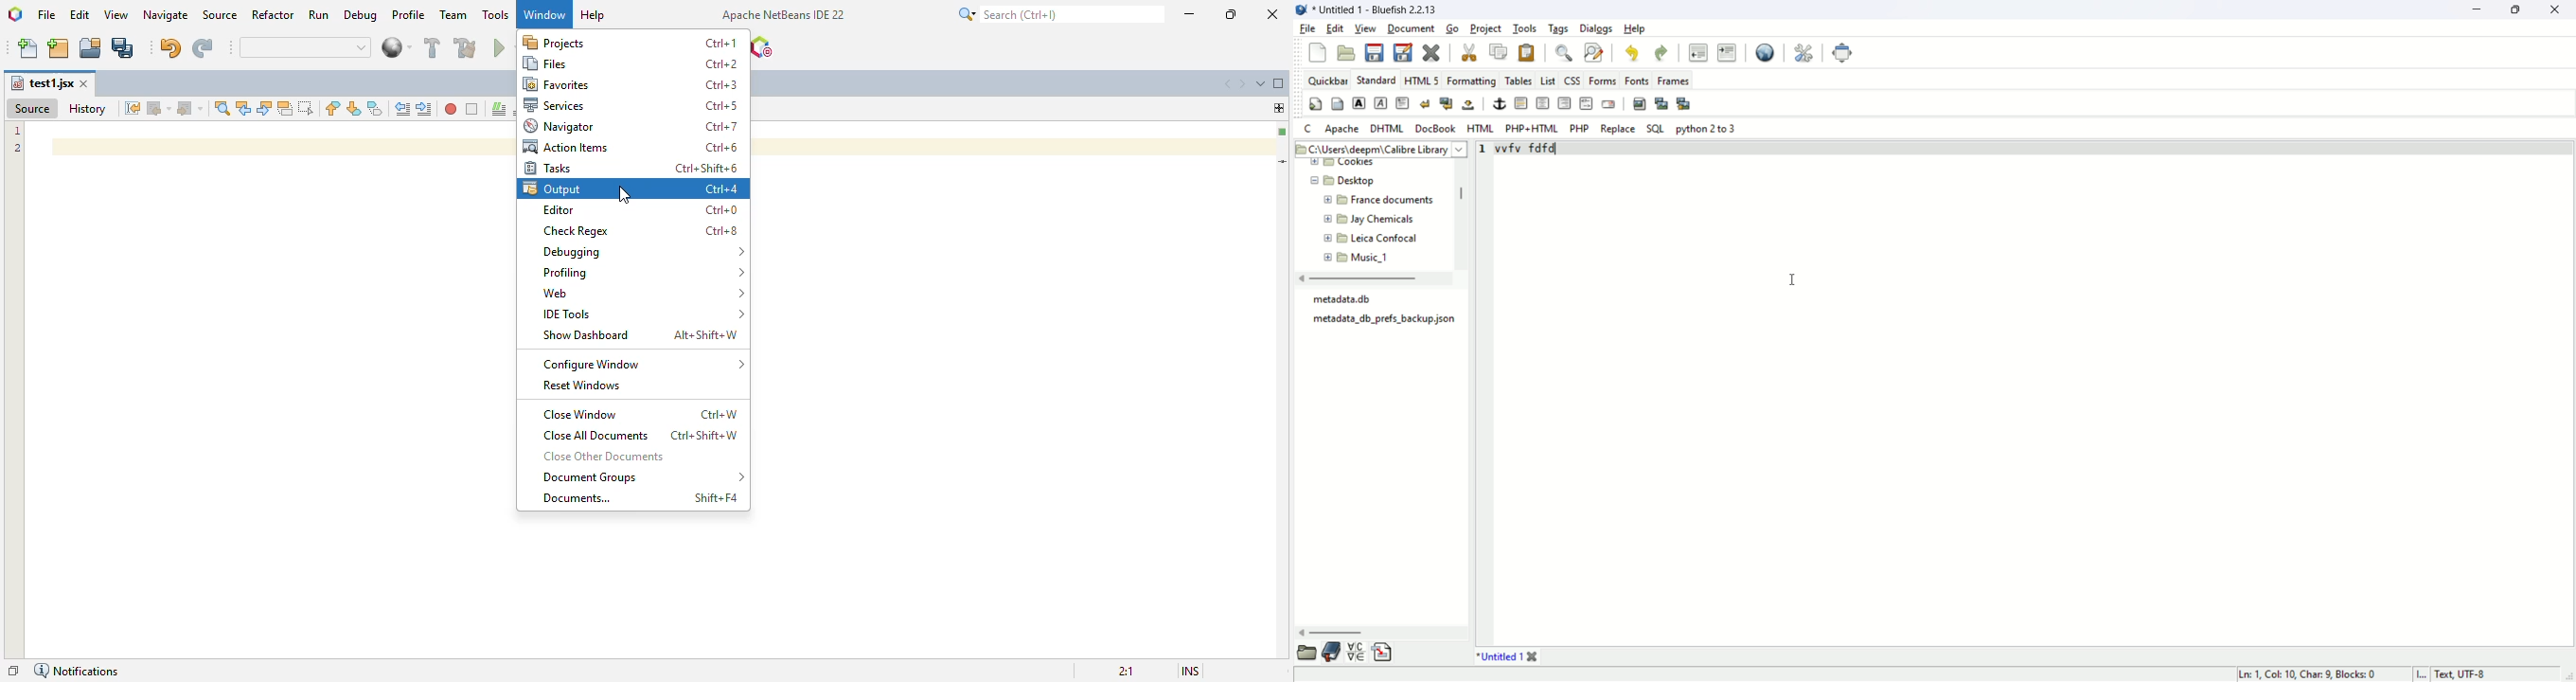 The height and width of the screenshot is (700, 2576). I want to click on view, so click(1364, 28).